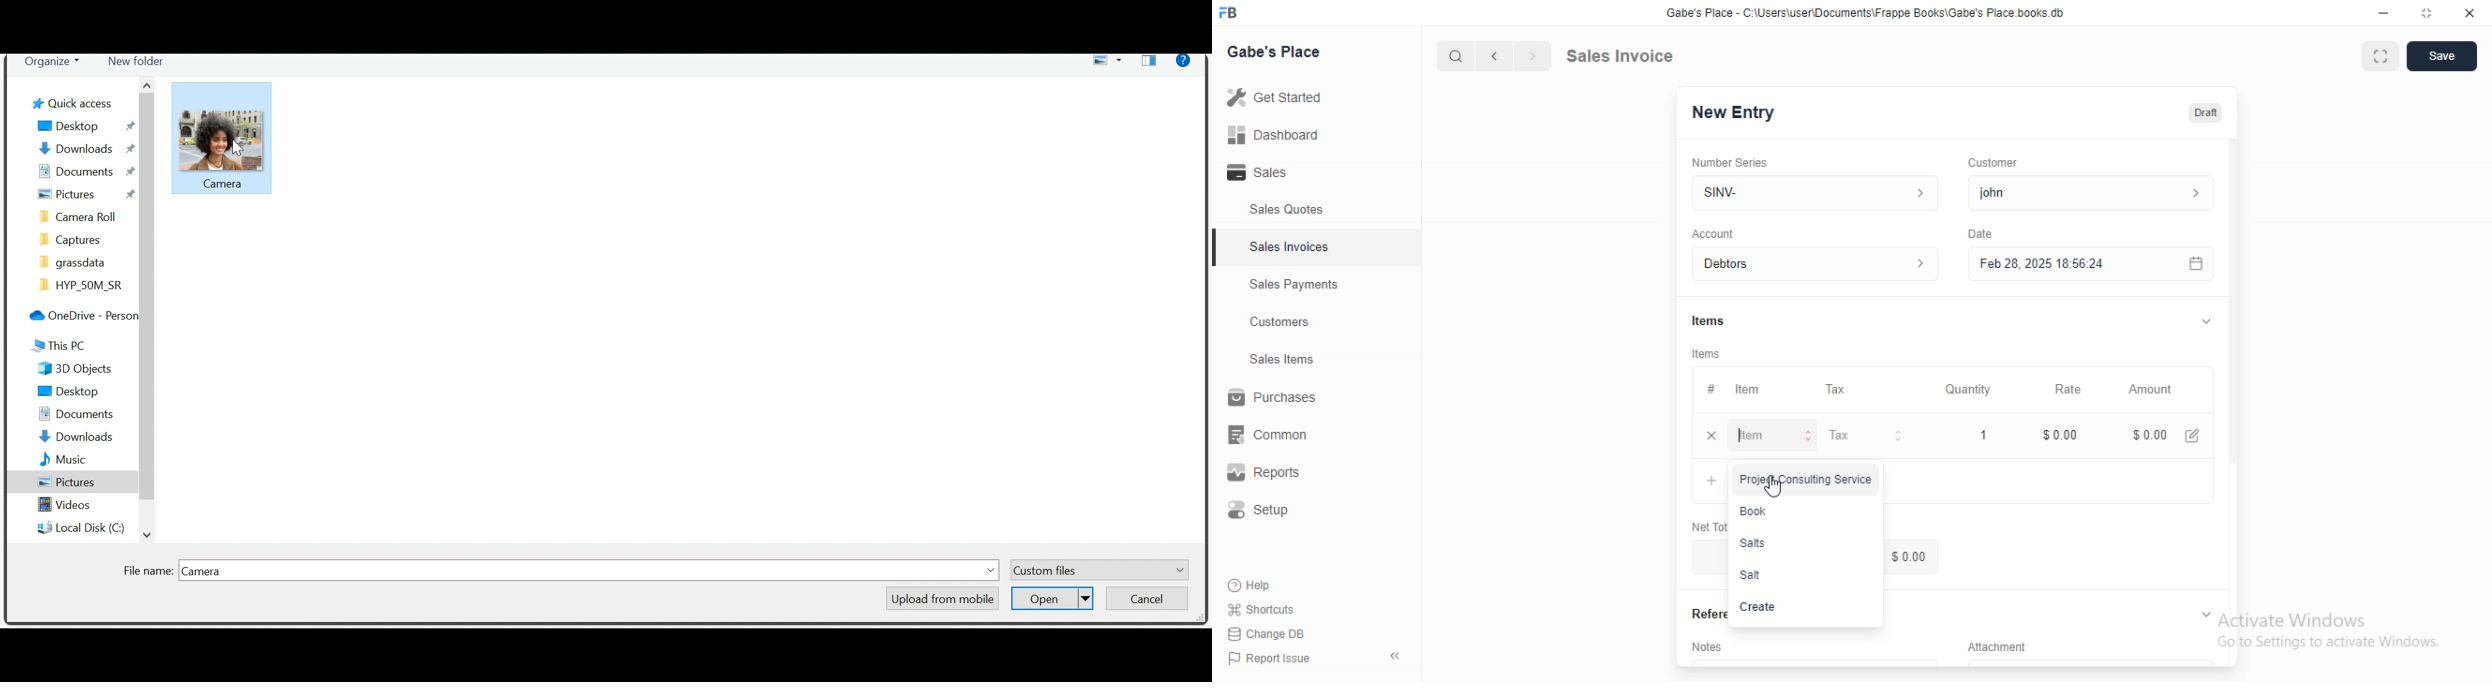 This screenshot has width=2492, height=700. I want to click on Tax, so click(1840, 390).